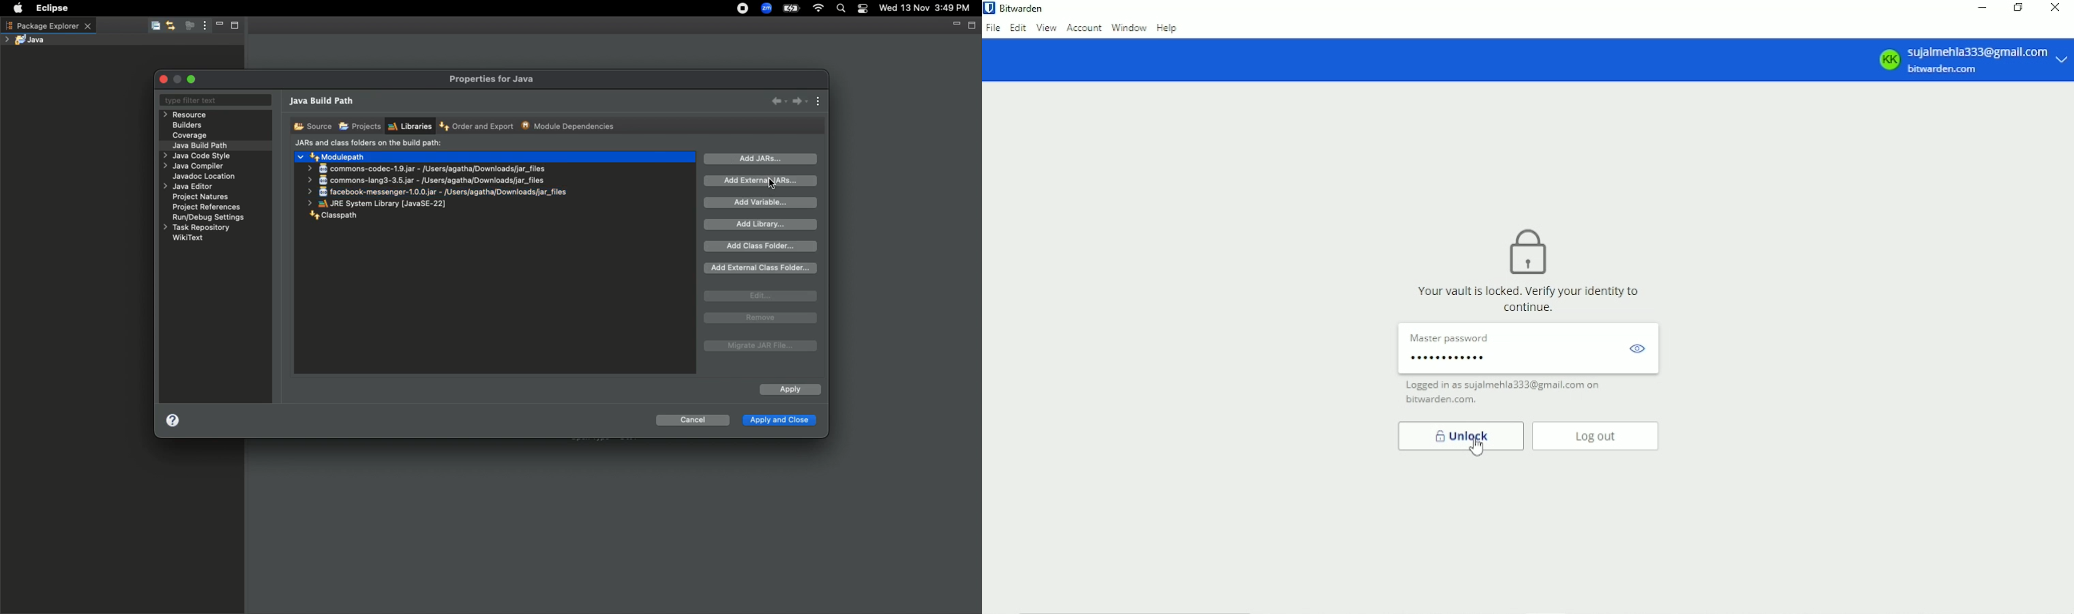  What do you see at coordinates (18, 8) in the screenshot?
I see `Apple logo` at bounding box center [18, 8].